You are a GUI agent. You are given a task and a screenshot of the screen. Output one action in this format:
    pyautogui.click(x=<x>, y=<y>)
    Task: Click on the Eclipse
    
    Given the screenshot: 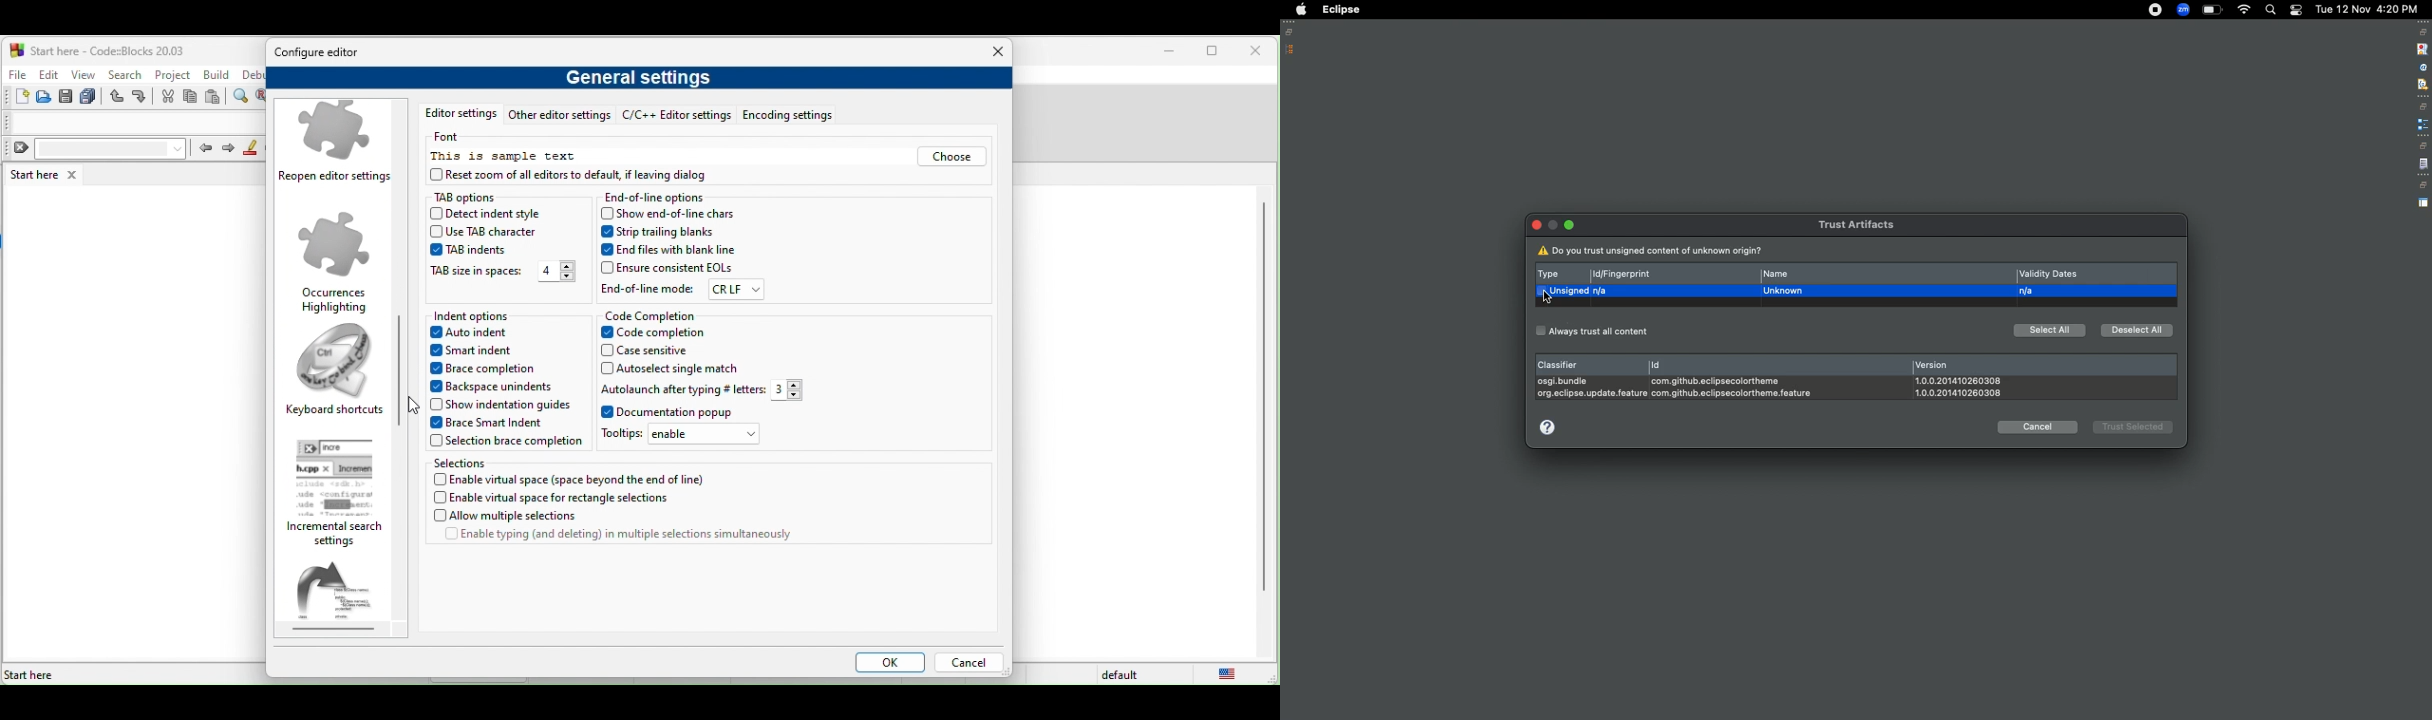 What is the action you would take?
    pyautogui.click(x=1341, y=10)
    